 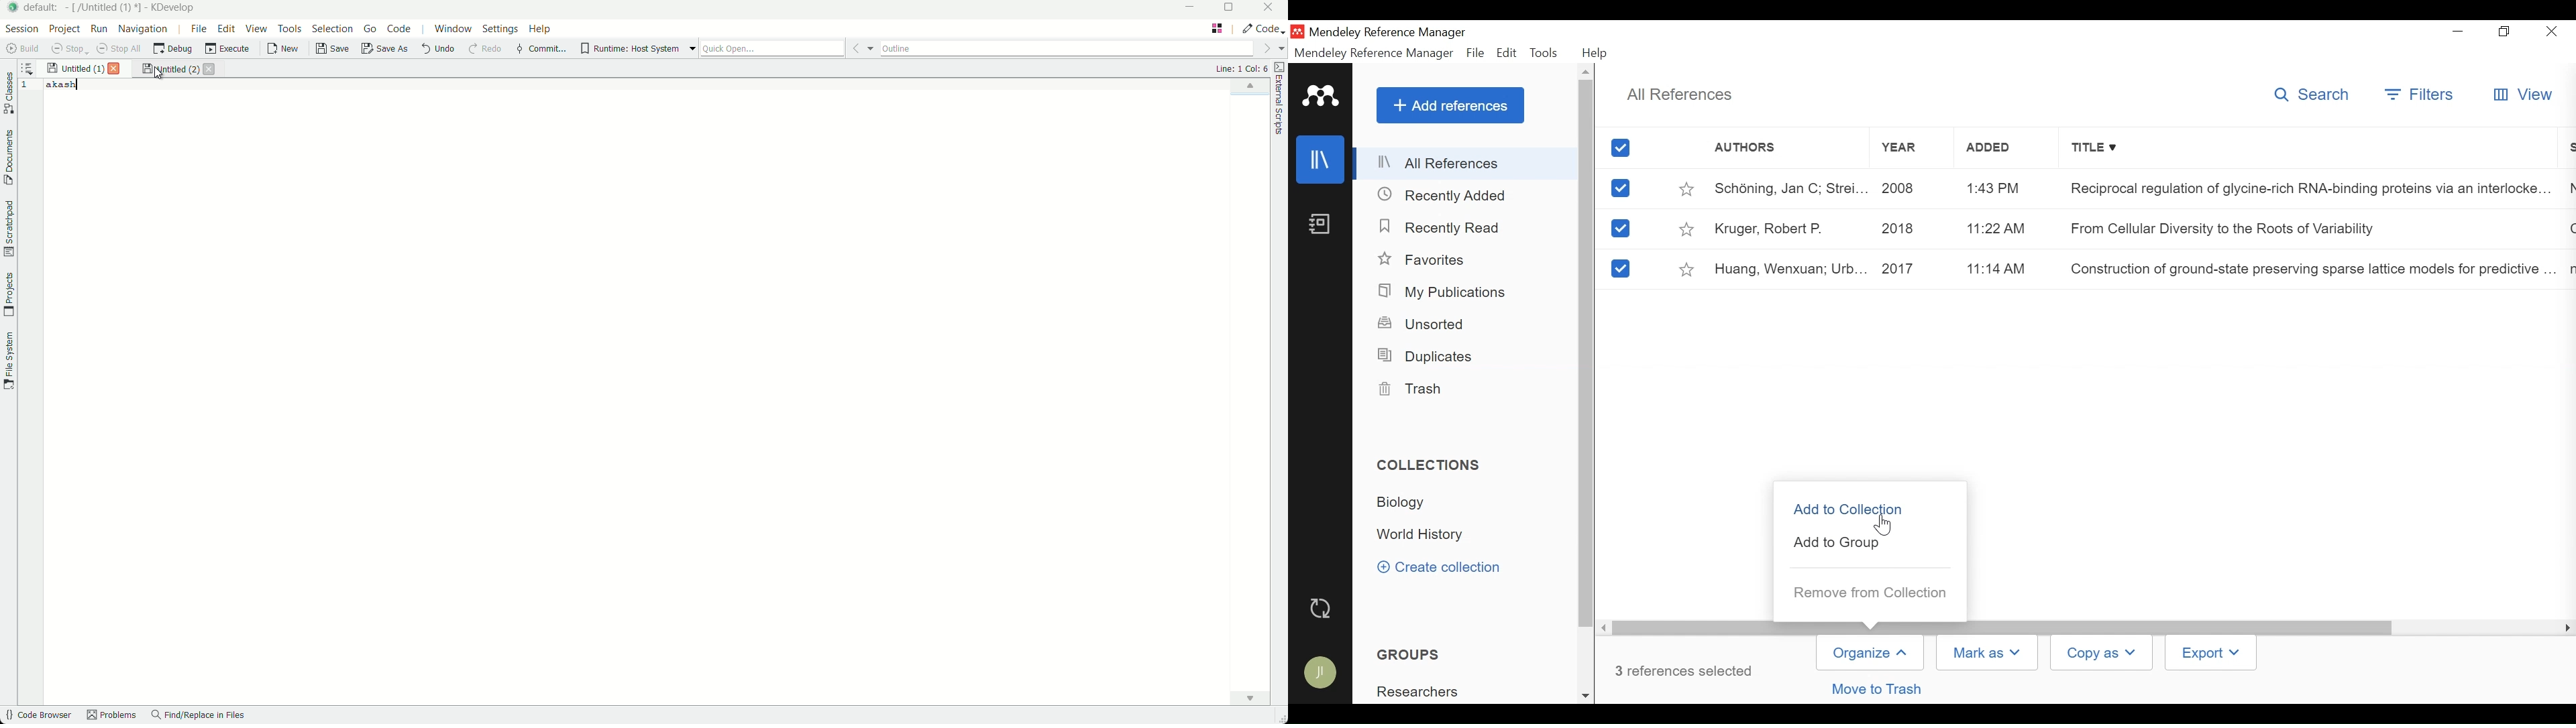 I want to click on (un)select, so click(x=1620, y=229).